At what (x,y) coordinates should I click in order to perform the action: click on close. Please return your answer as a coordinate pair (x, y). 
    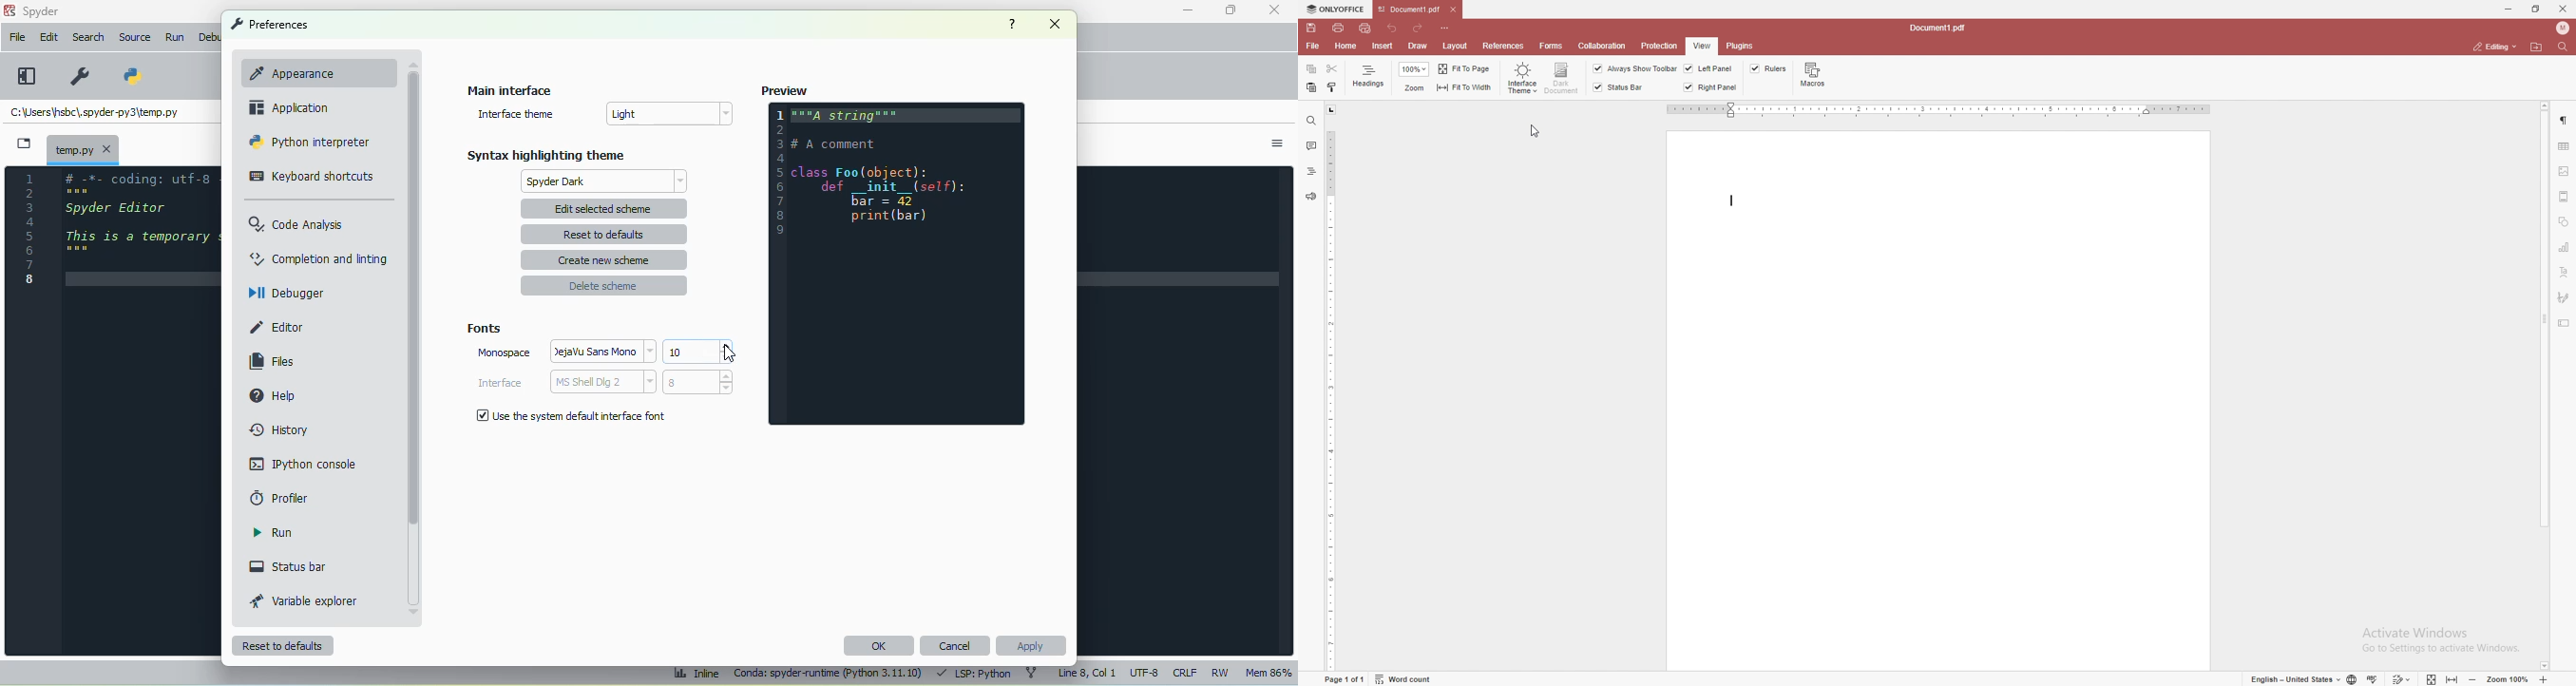
    Looking at the image, I should click on (1056, 24).